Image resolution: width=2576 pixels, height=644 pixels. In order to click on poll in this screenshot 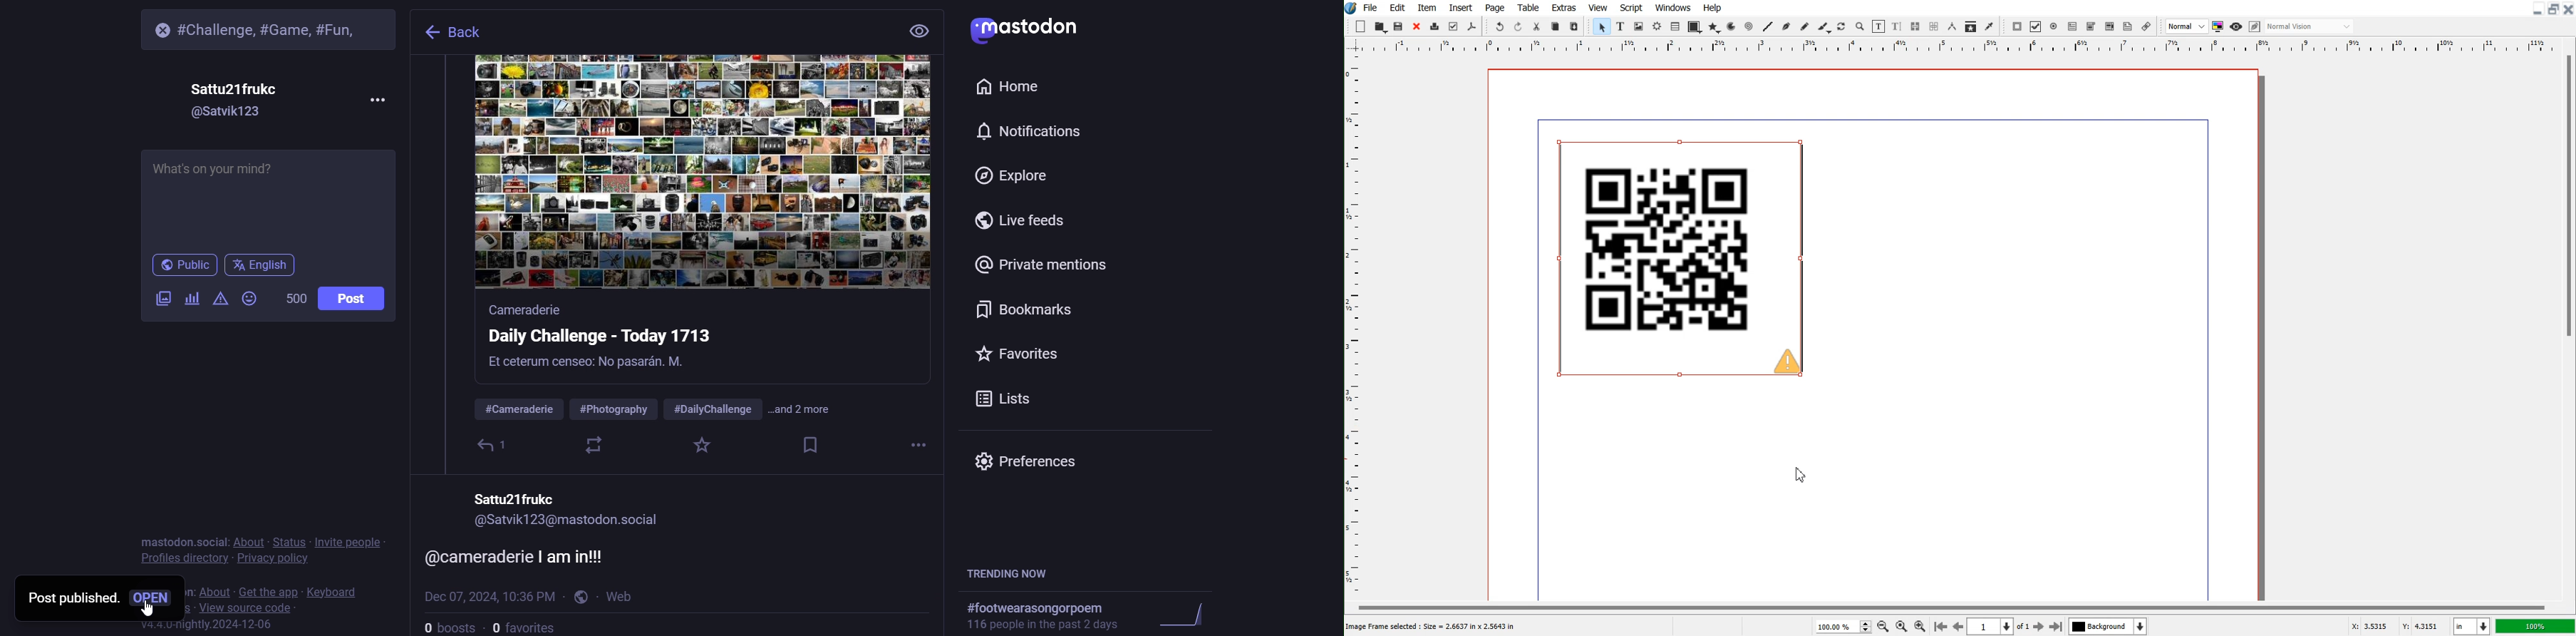, I will do `click(190, 300)`.